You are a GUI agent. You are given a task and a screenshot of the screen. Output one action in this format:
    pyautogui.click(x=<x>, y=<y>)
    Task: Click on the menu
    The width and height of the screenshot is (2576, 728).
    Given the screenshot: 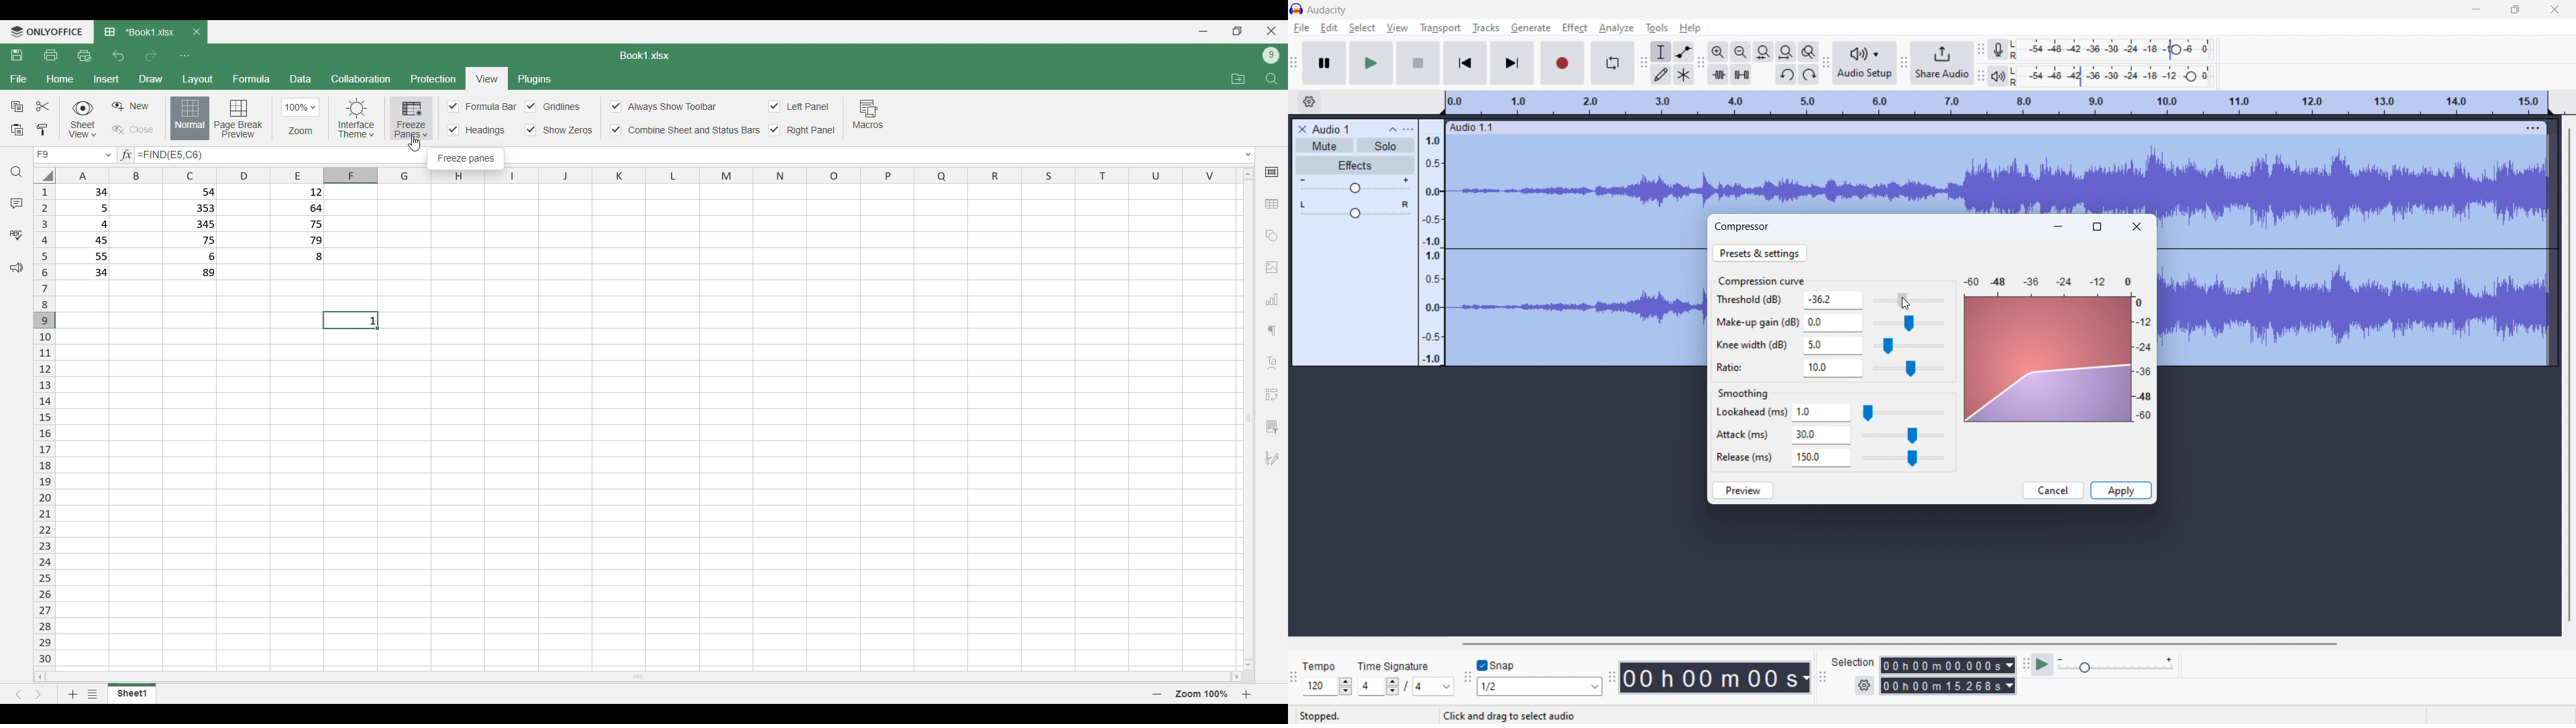 What is the action you would take?
    pyautogui.click(x=2534, y=127)
    